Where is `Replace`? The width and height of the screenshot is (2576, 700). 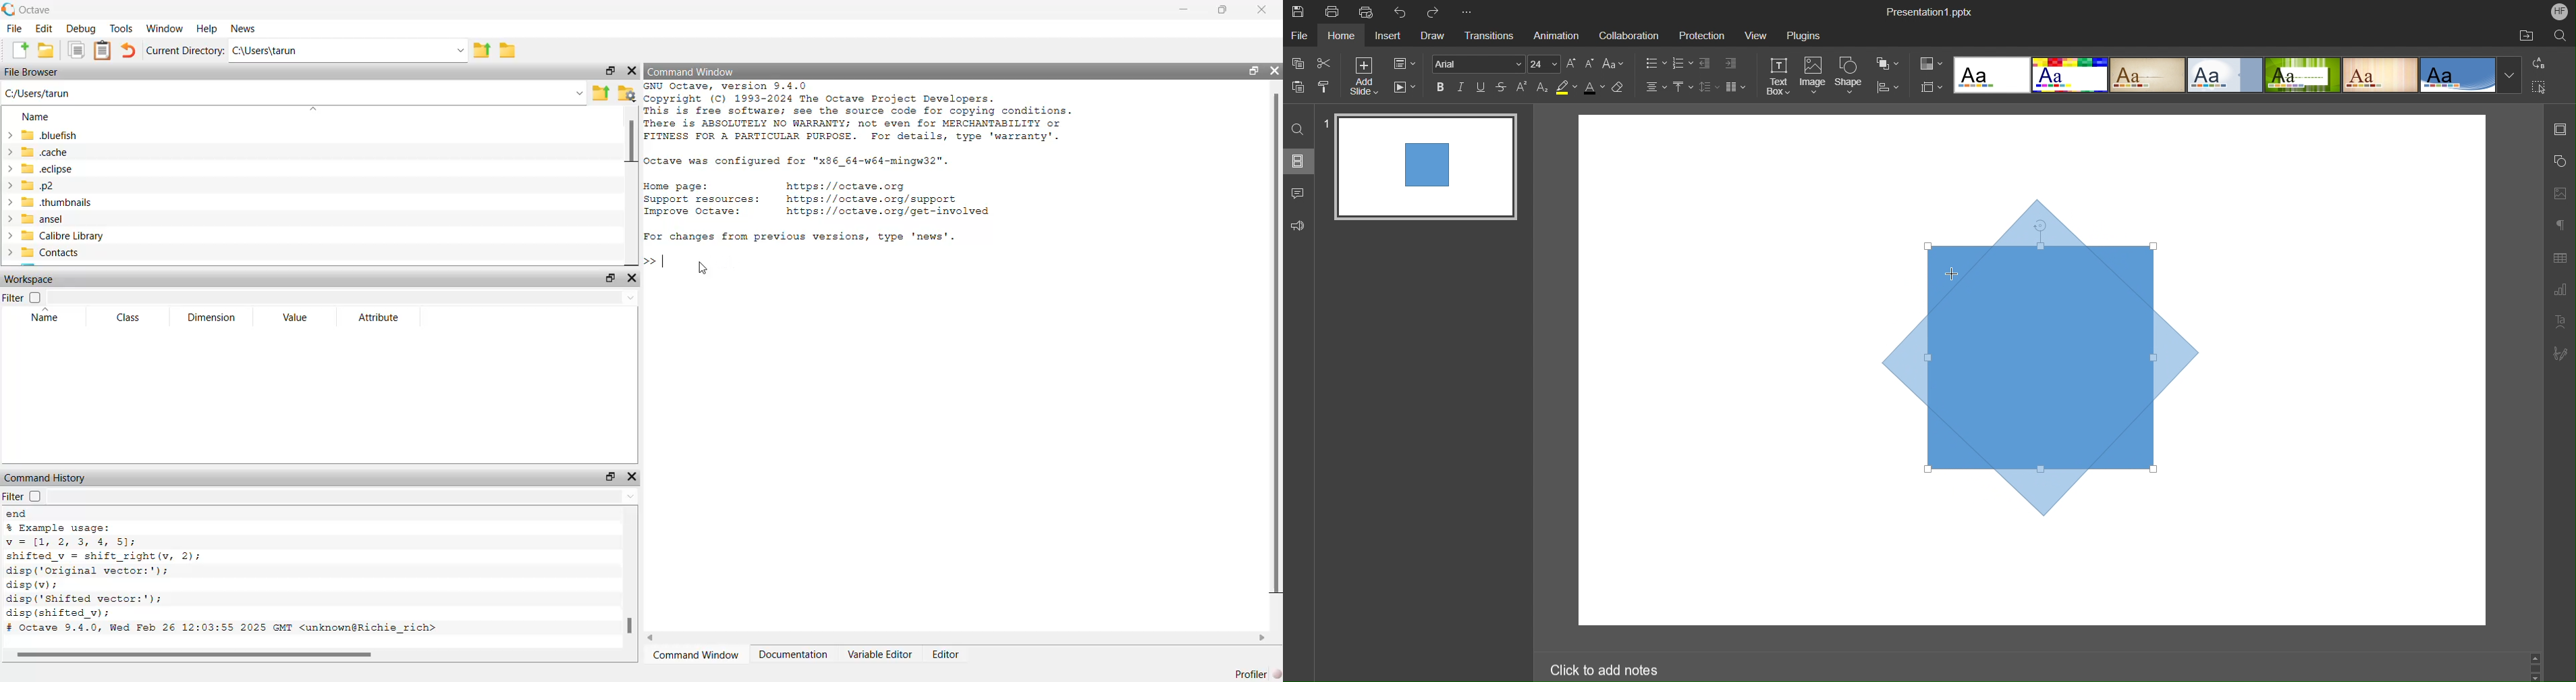
Replace is located at coordinates (2539, 63).